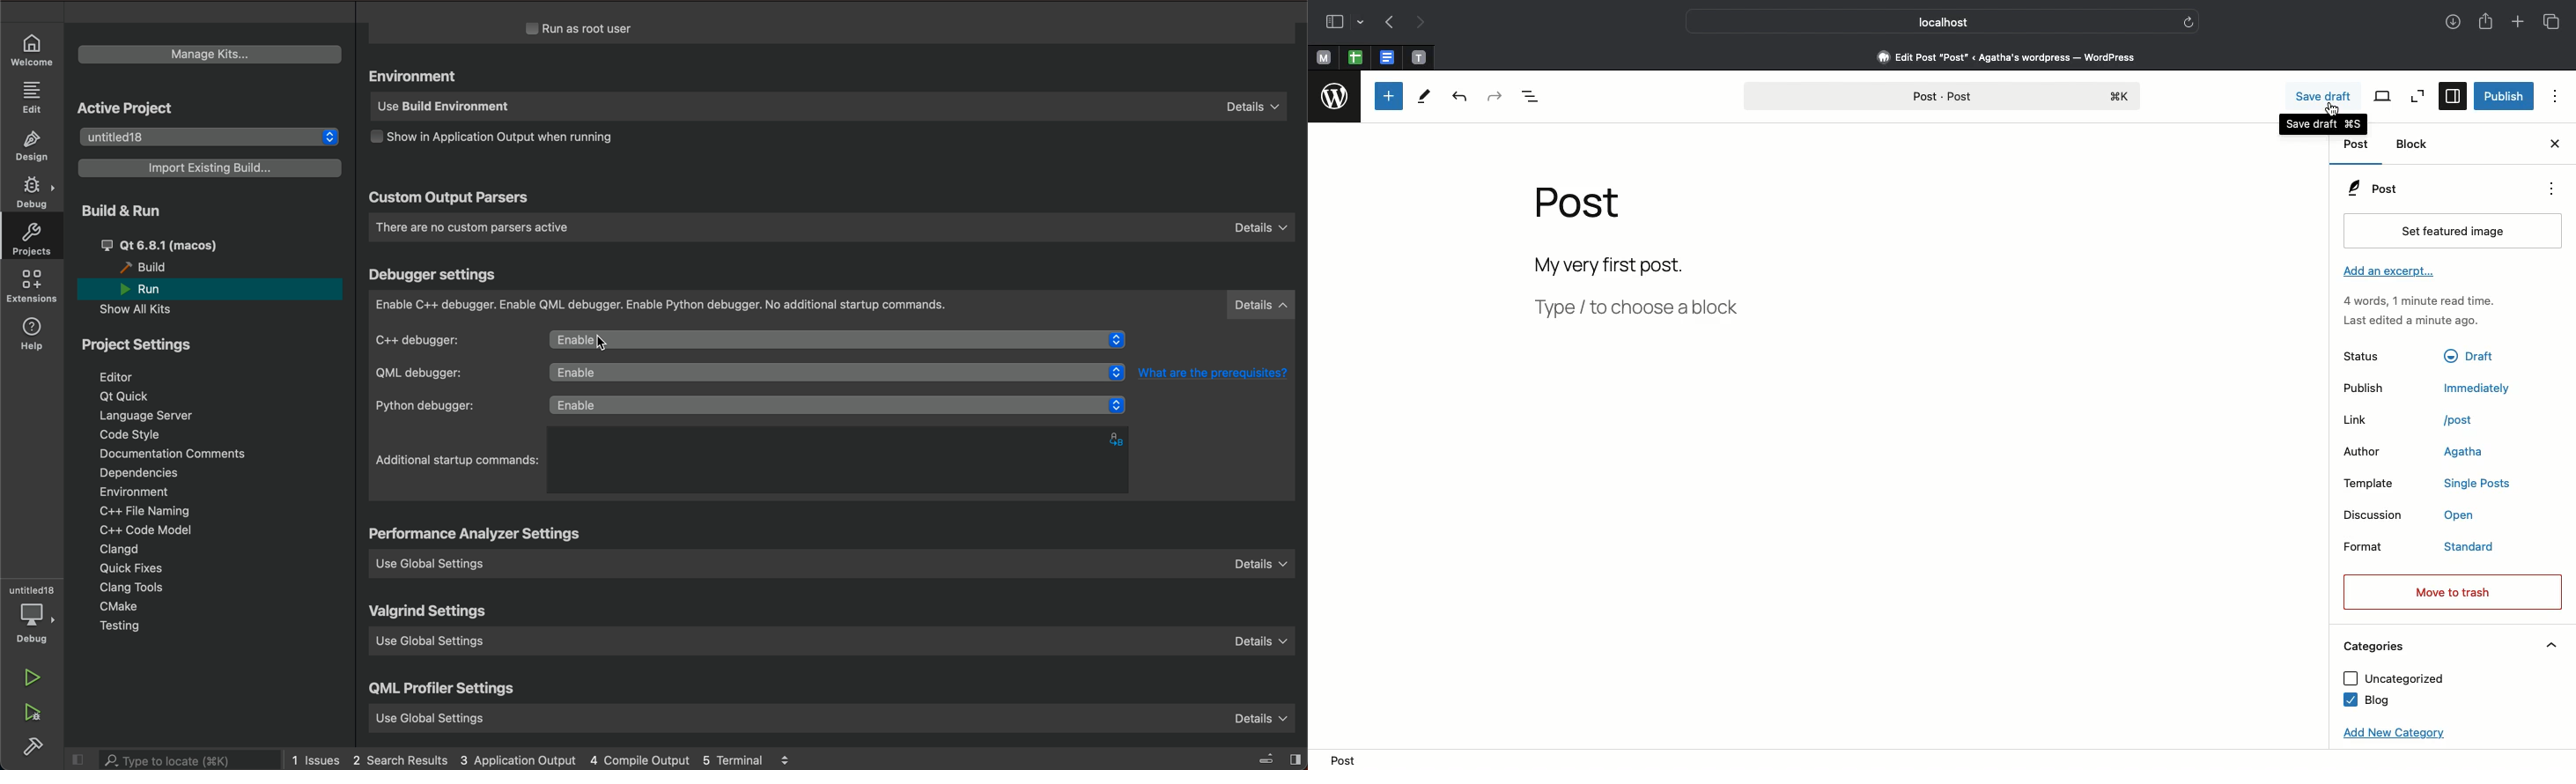 This screenshot has height=784, width=2576. What do you see at coordinates (2486, 548) in the screenshot?
I see `Standard` at bounding box center [2486, 548].